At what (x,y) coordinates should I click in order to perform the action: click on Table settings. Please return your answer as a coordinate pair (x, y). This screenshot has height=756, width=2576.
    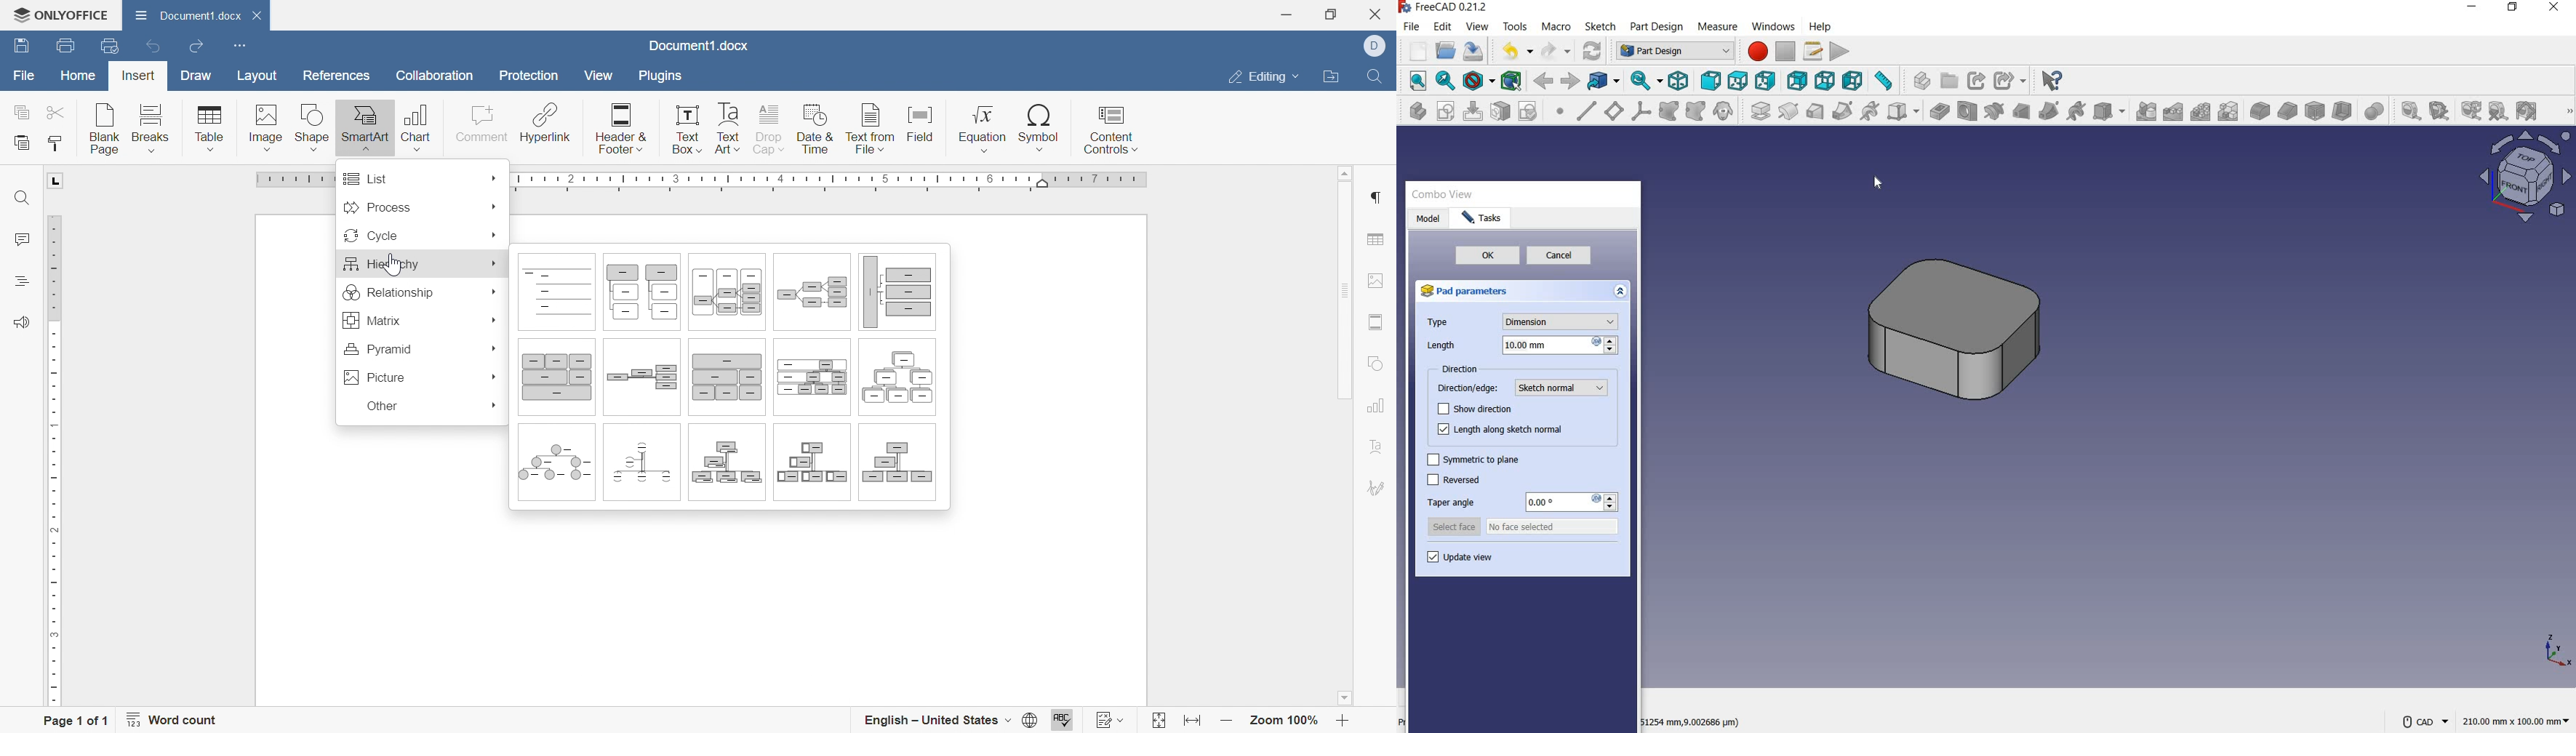
    Looking at the image, I should click on (1378, 239).